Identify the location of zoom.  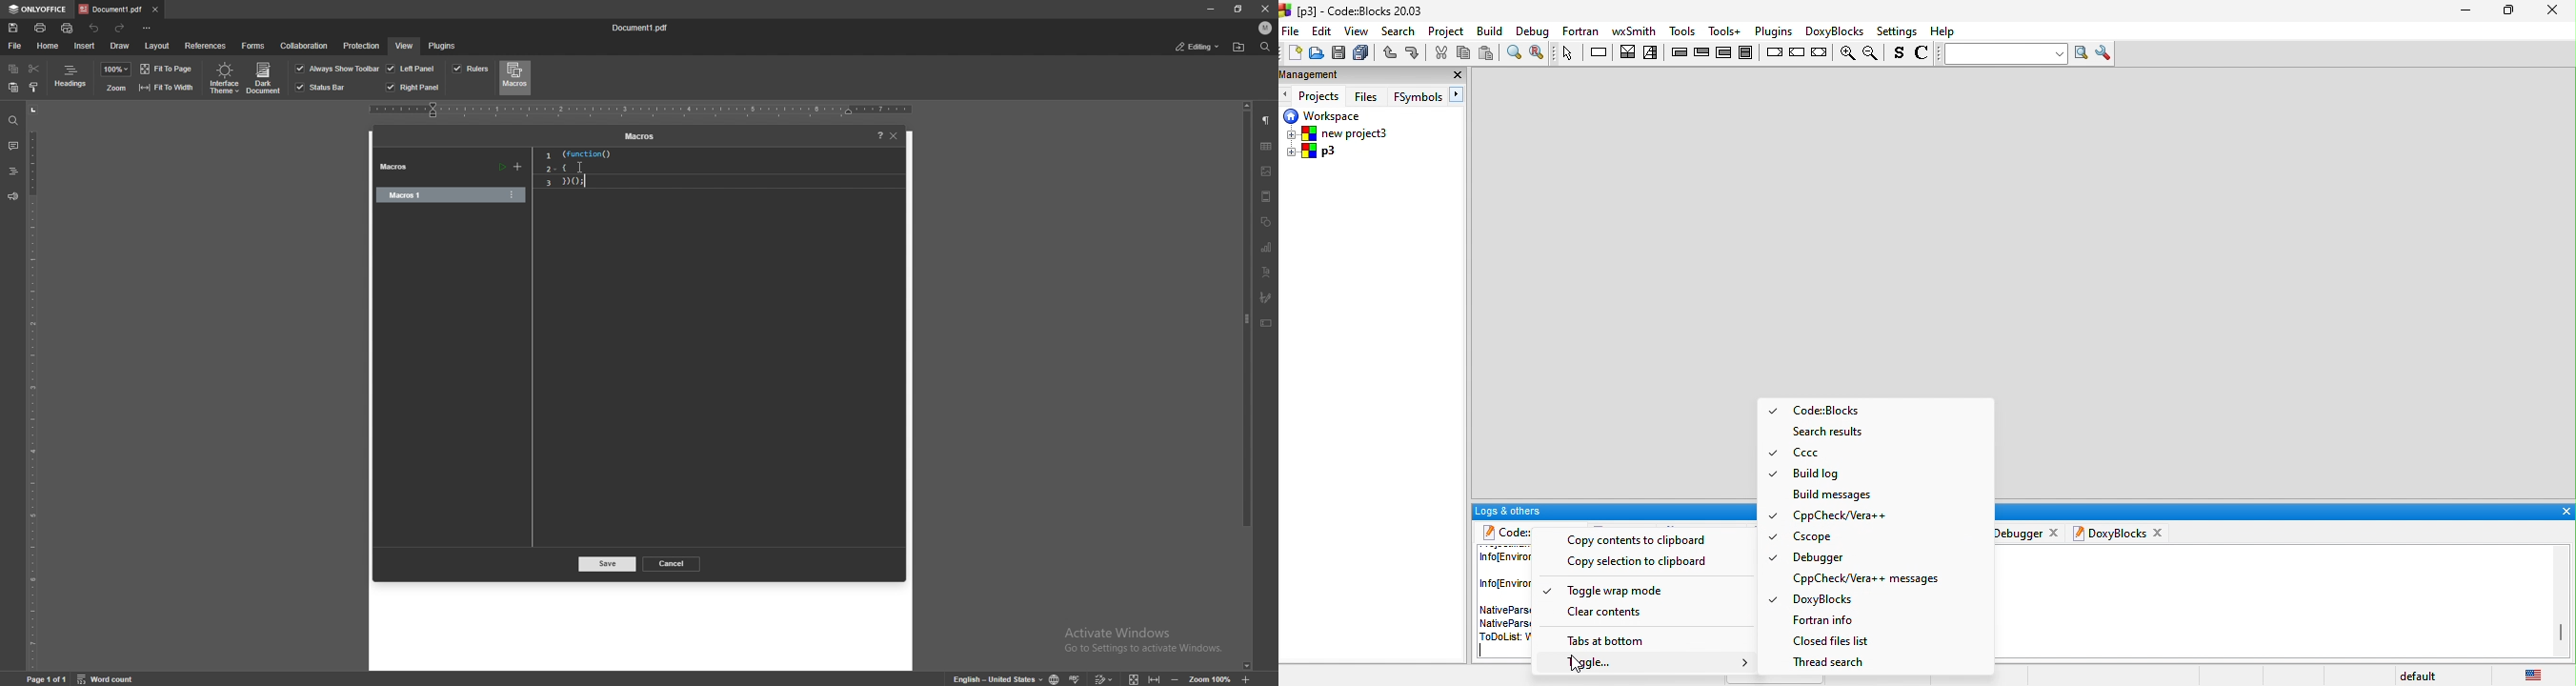
(116, 69).